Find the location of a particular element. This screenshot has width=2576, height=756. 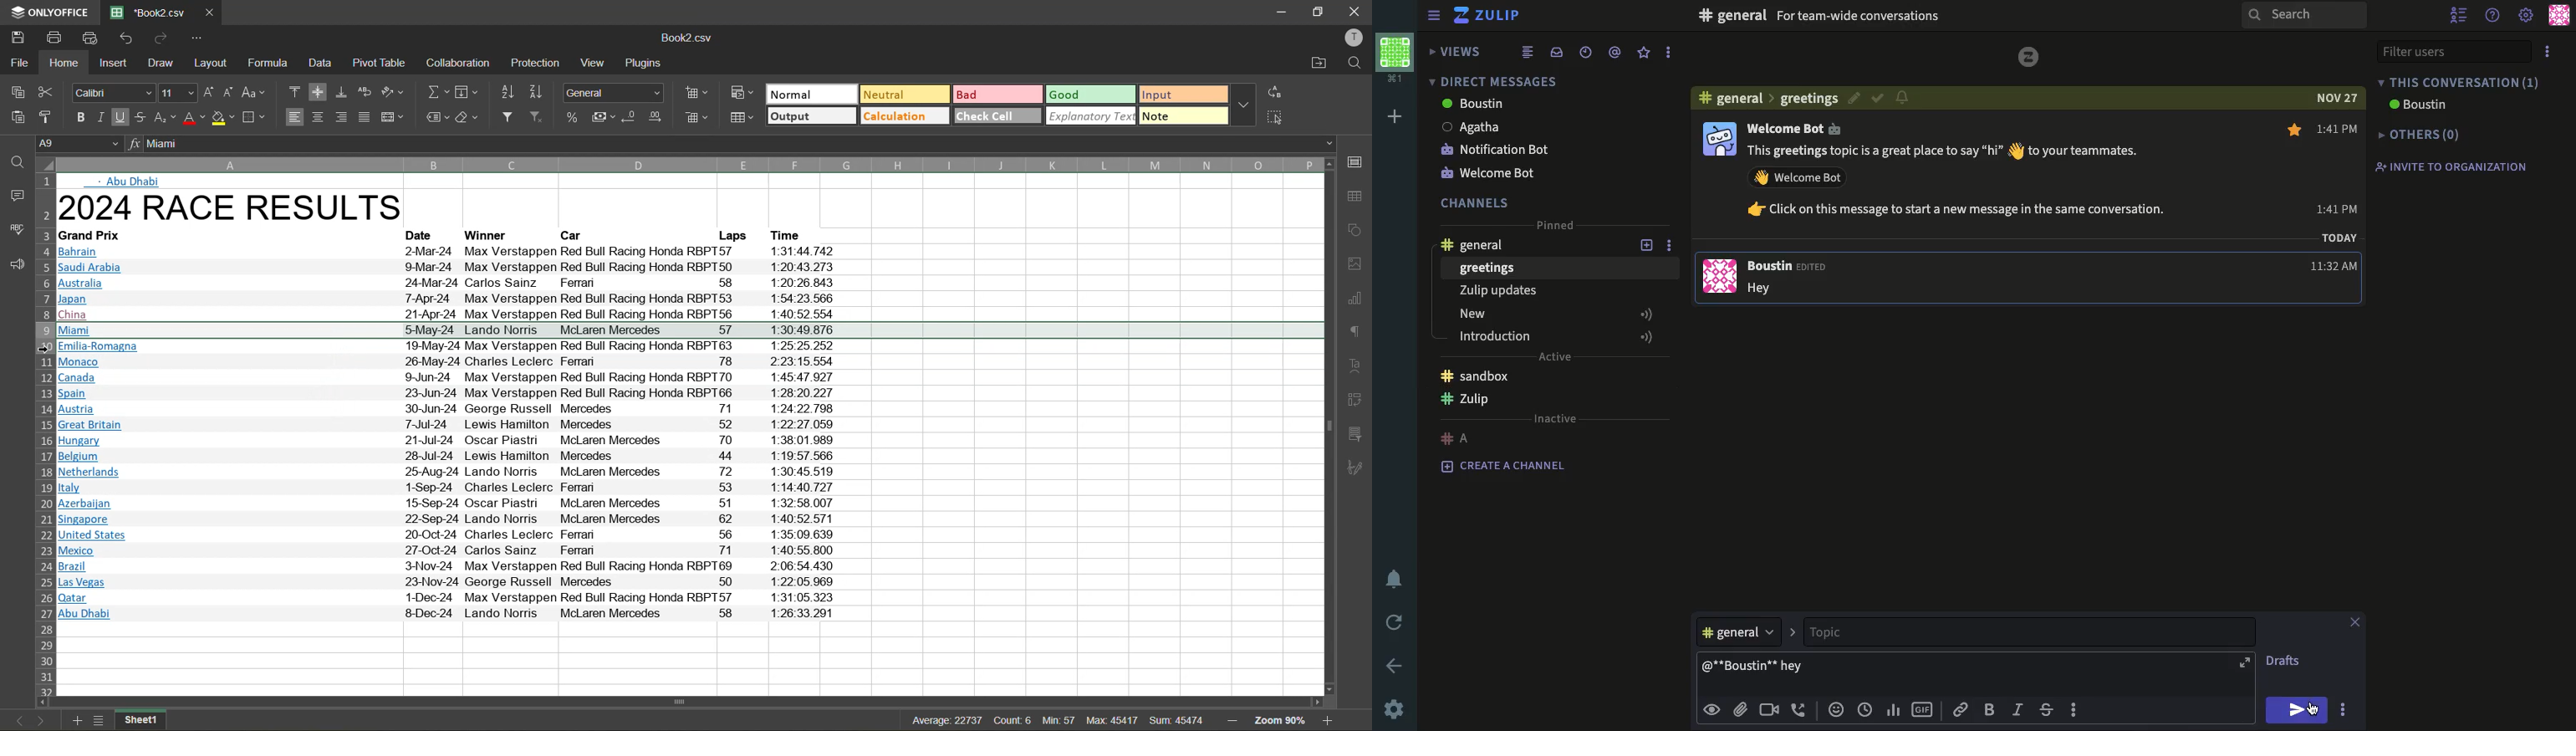

inbox is located at coordinates (1555, 53).